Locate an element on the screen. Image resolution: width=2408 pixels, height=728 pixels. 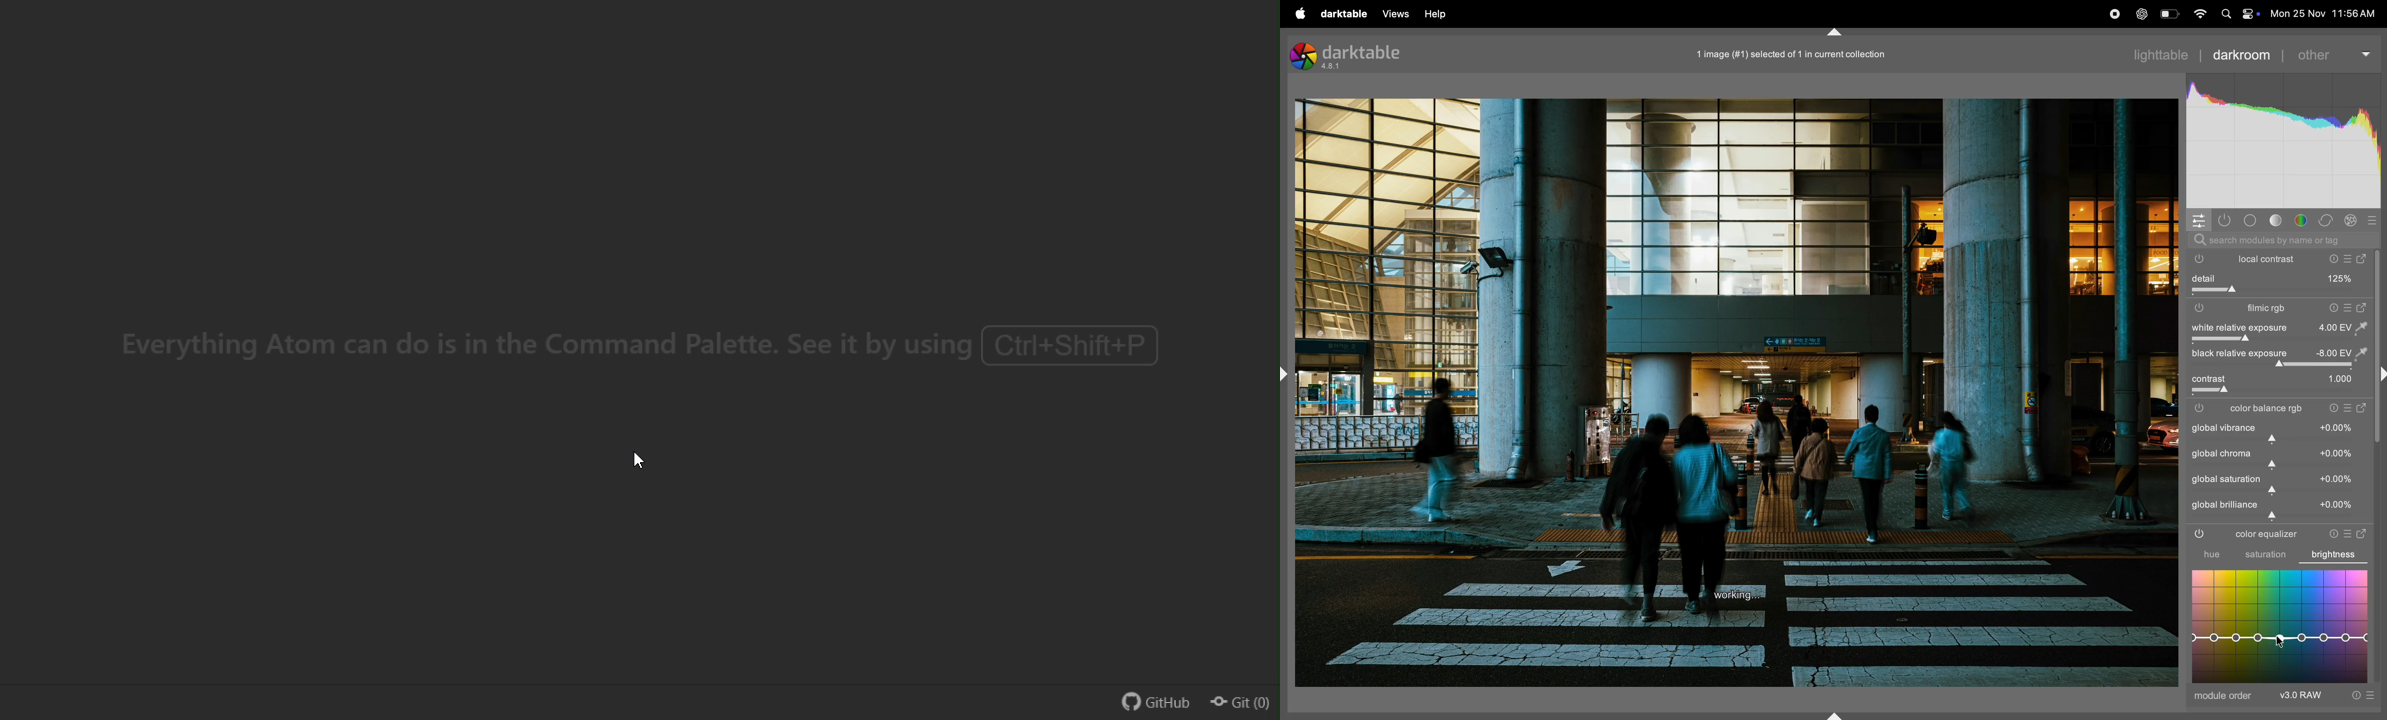
darkroom is located at coordinates (2241, 53).